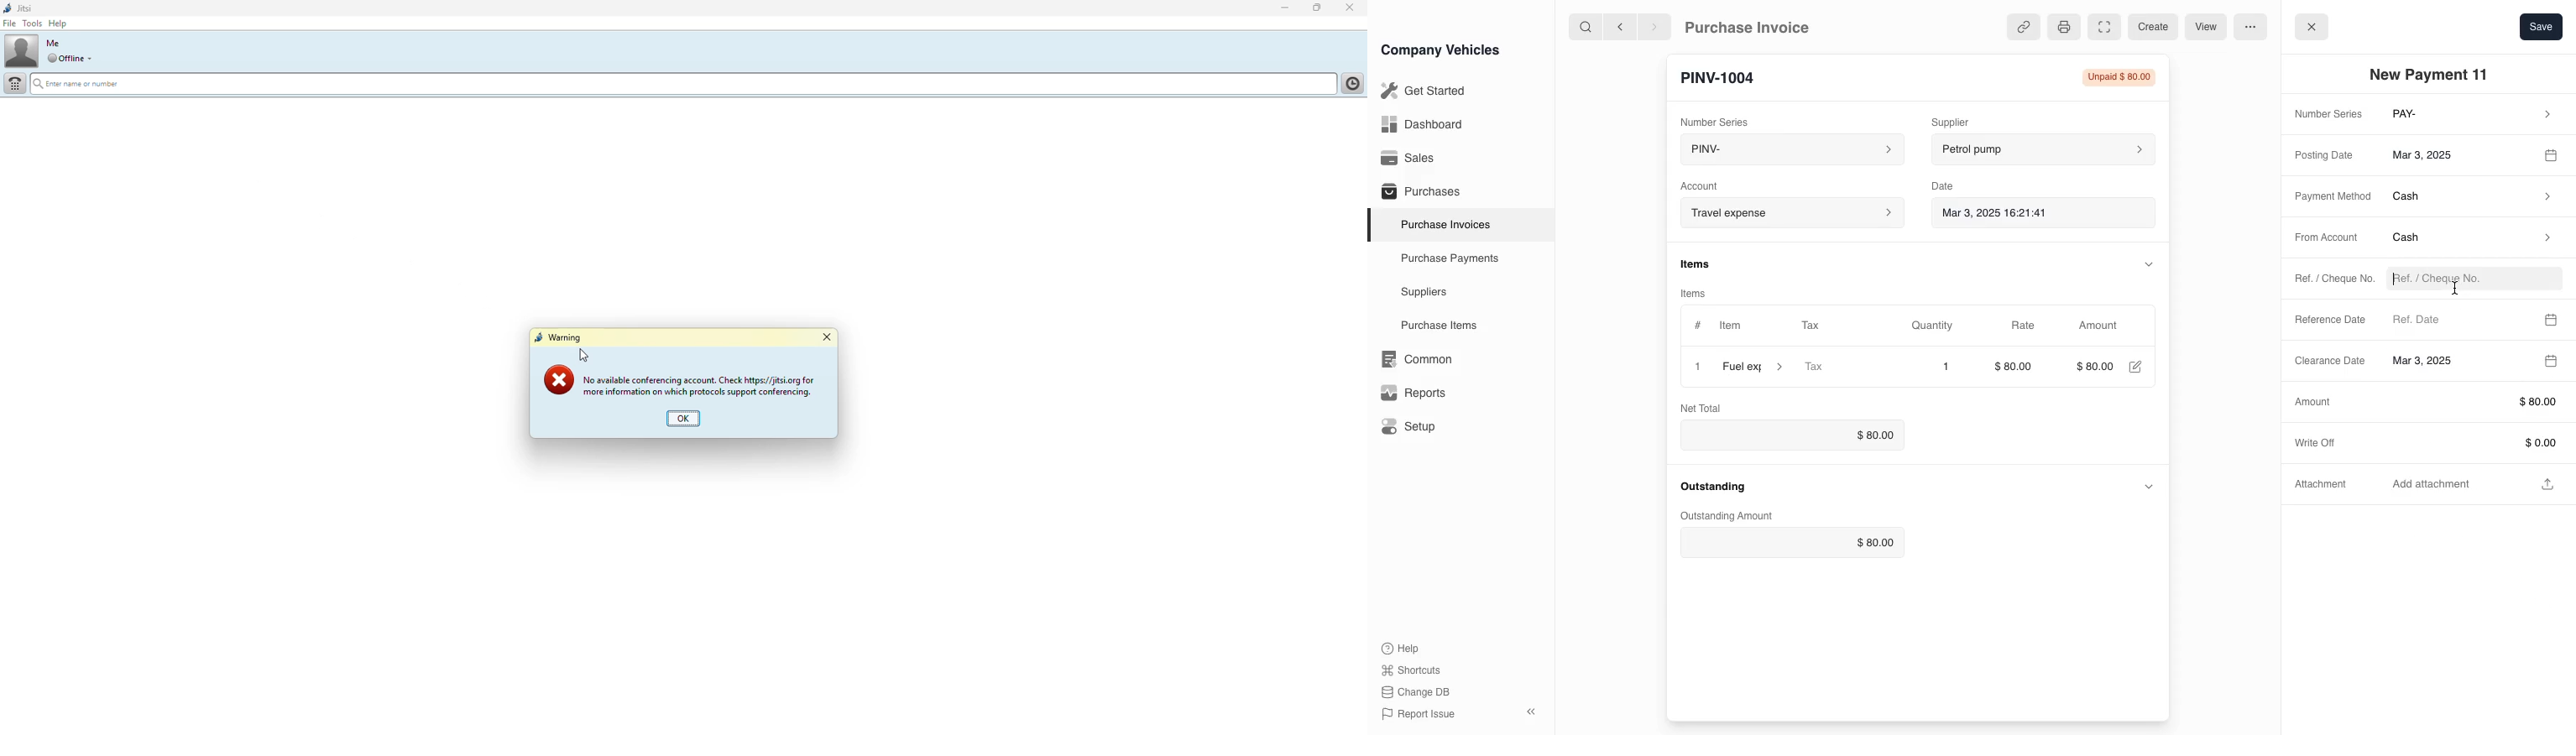 The height and width of the screenshot is (756, 2576). Describe the element at coordinates (2474, 116) in the screenshot. I see `PAY-` at that location.